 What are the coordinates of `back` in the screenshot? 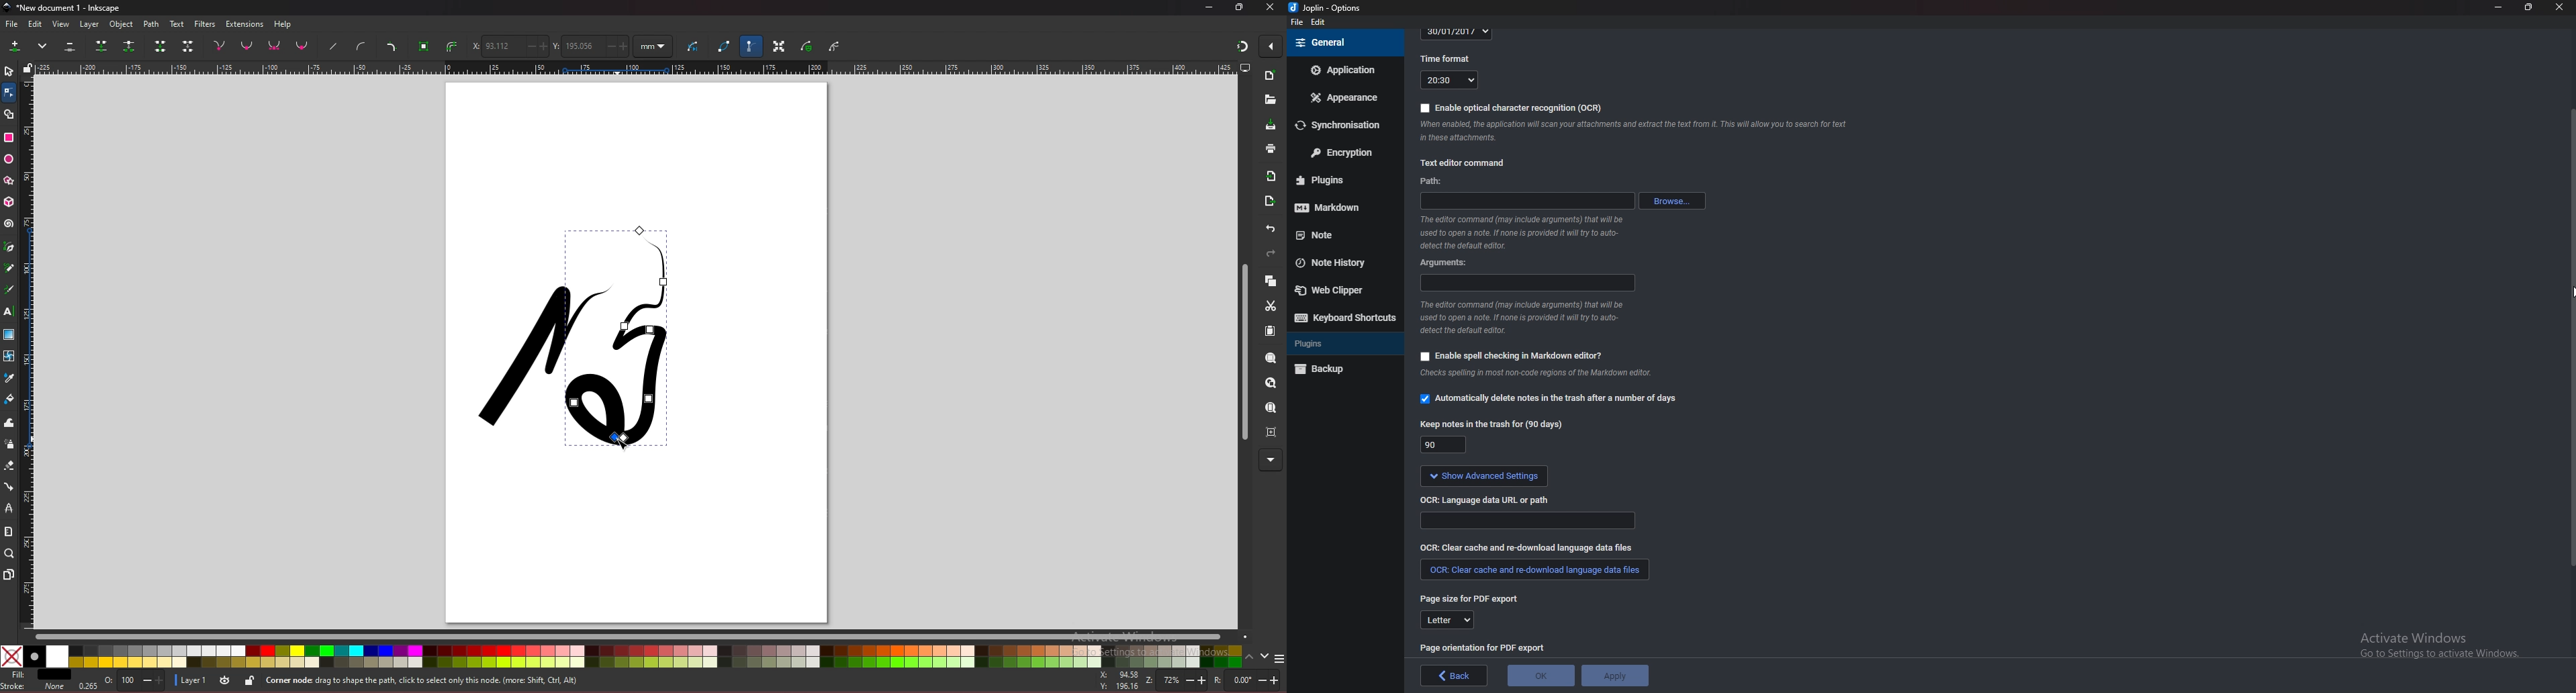 It's located at (1455, 676).